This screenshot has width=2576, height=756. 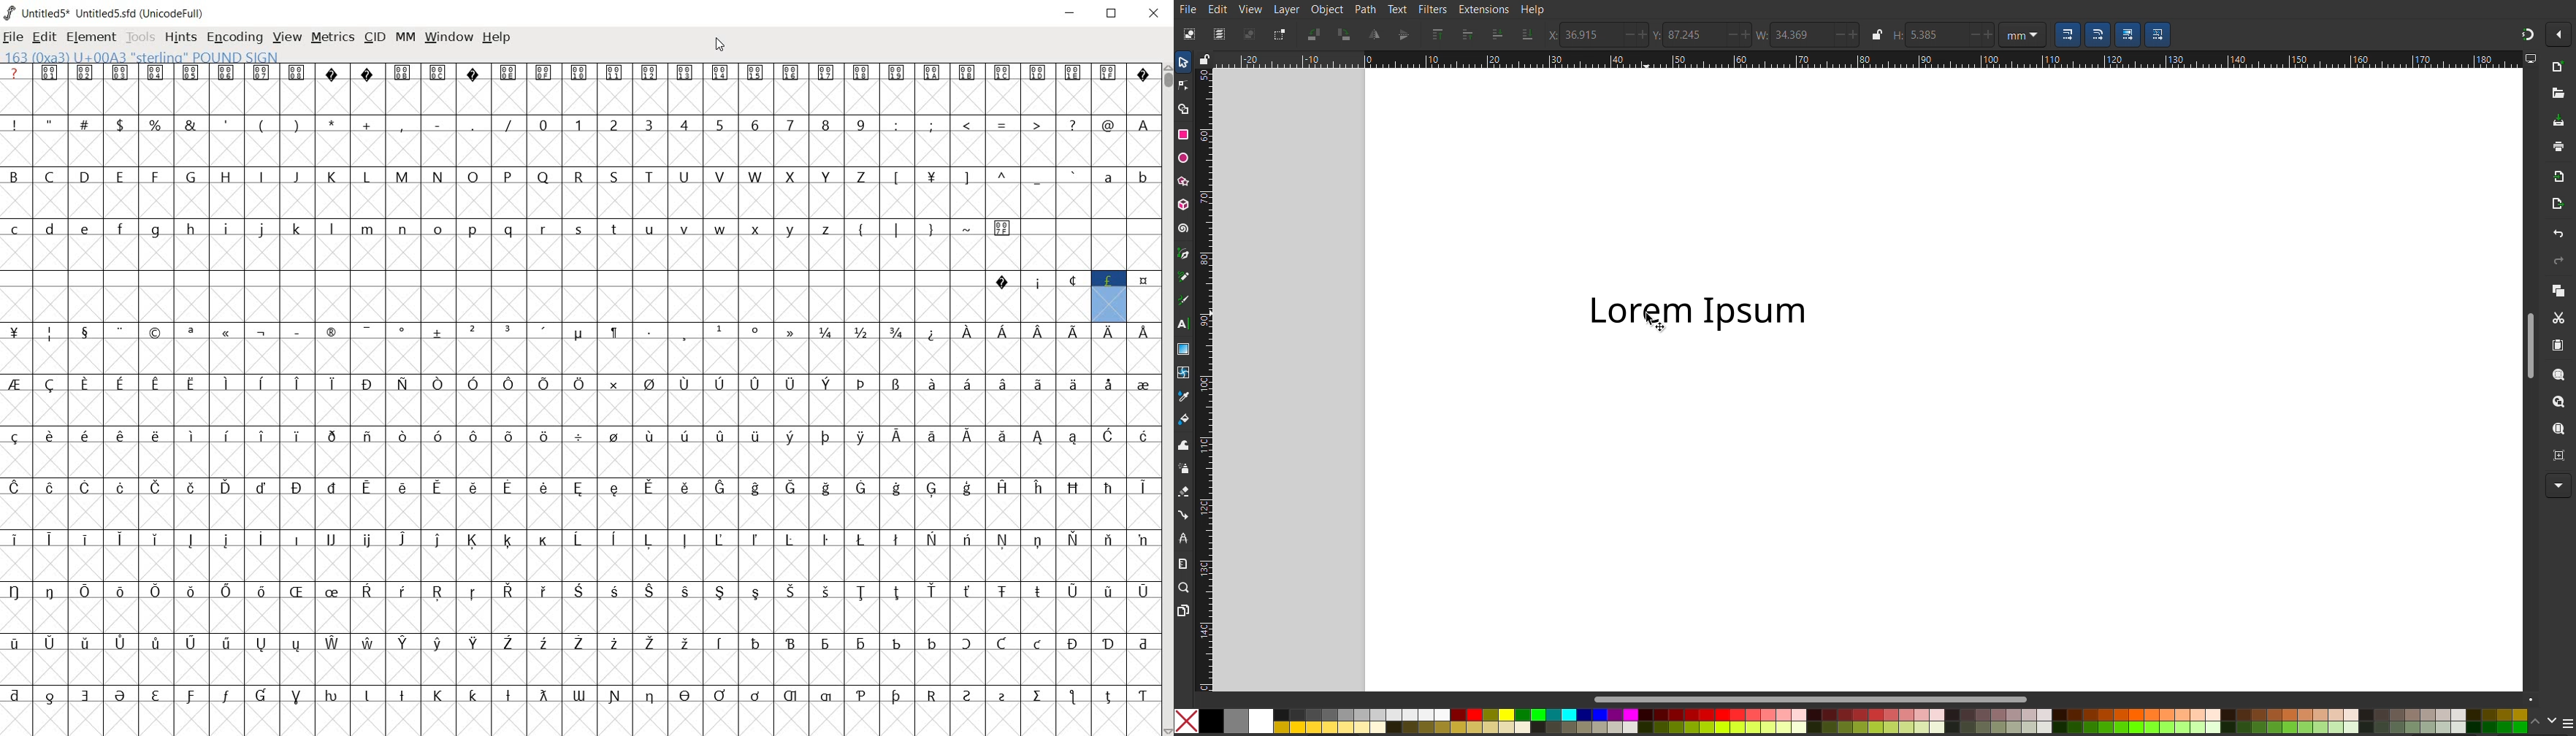 I want to click on Select All, so click(x=1215, y=34).